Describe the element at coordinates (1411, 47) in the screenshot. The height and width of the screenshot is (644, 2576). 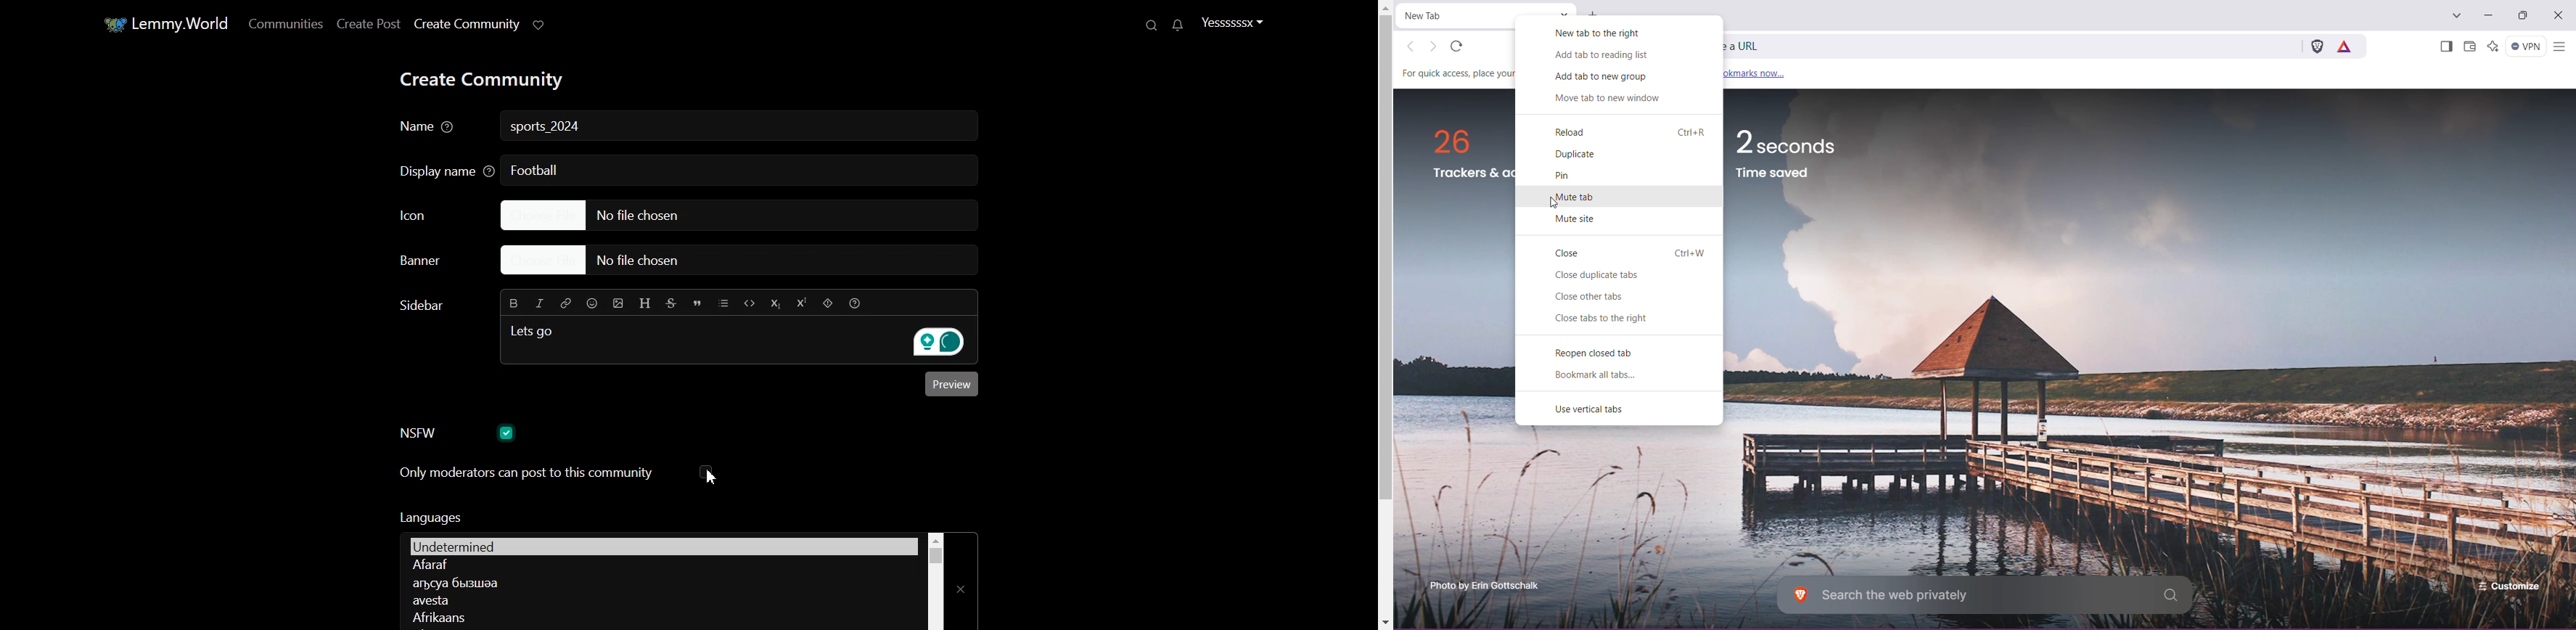
I see `Click to go back, hold to see history` at that location.